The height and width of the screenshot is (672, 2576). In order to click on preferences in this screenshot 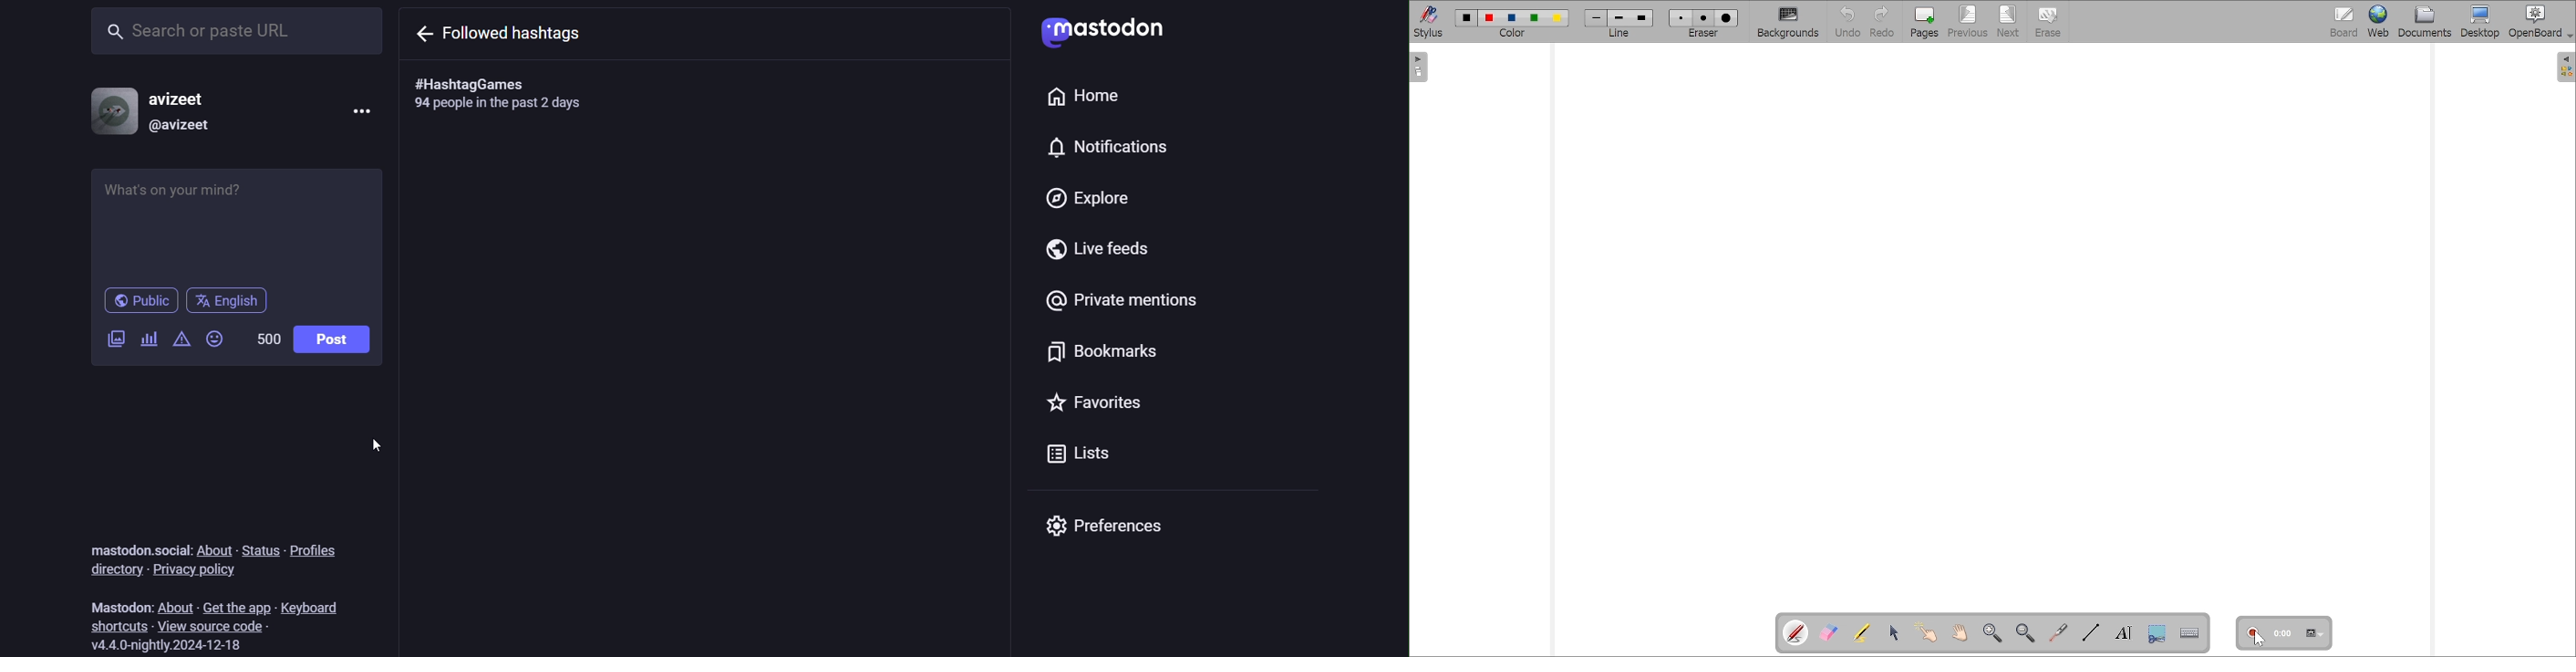, I will do `click(1097, 528)`.